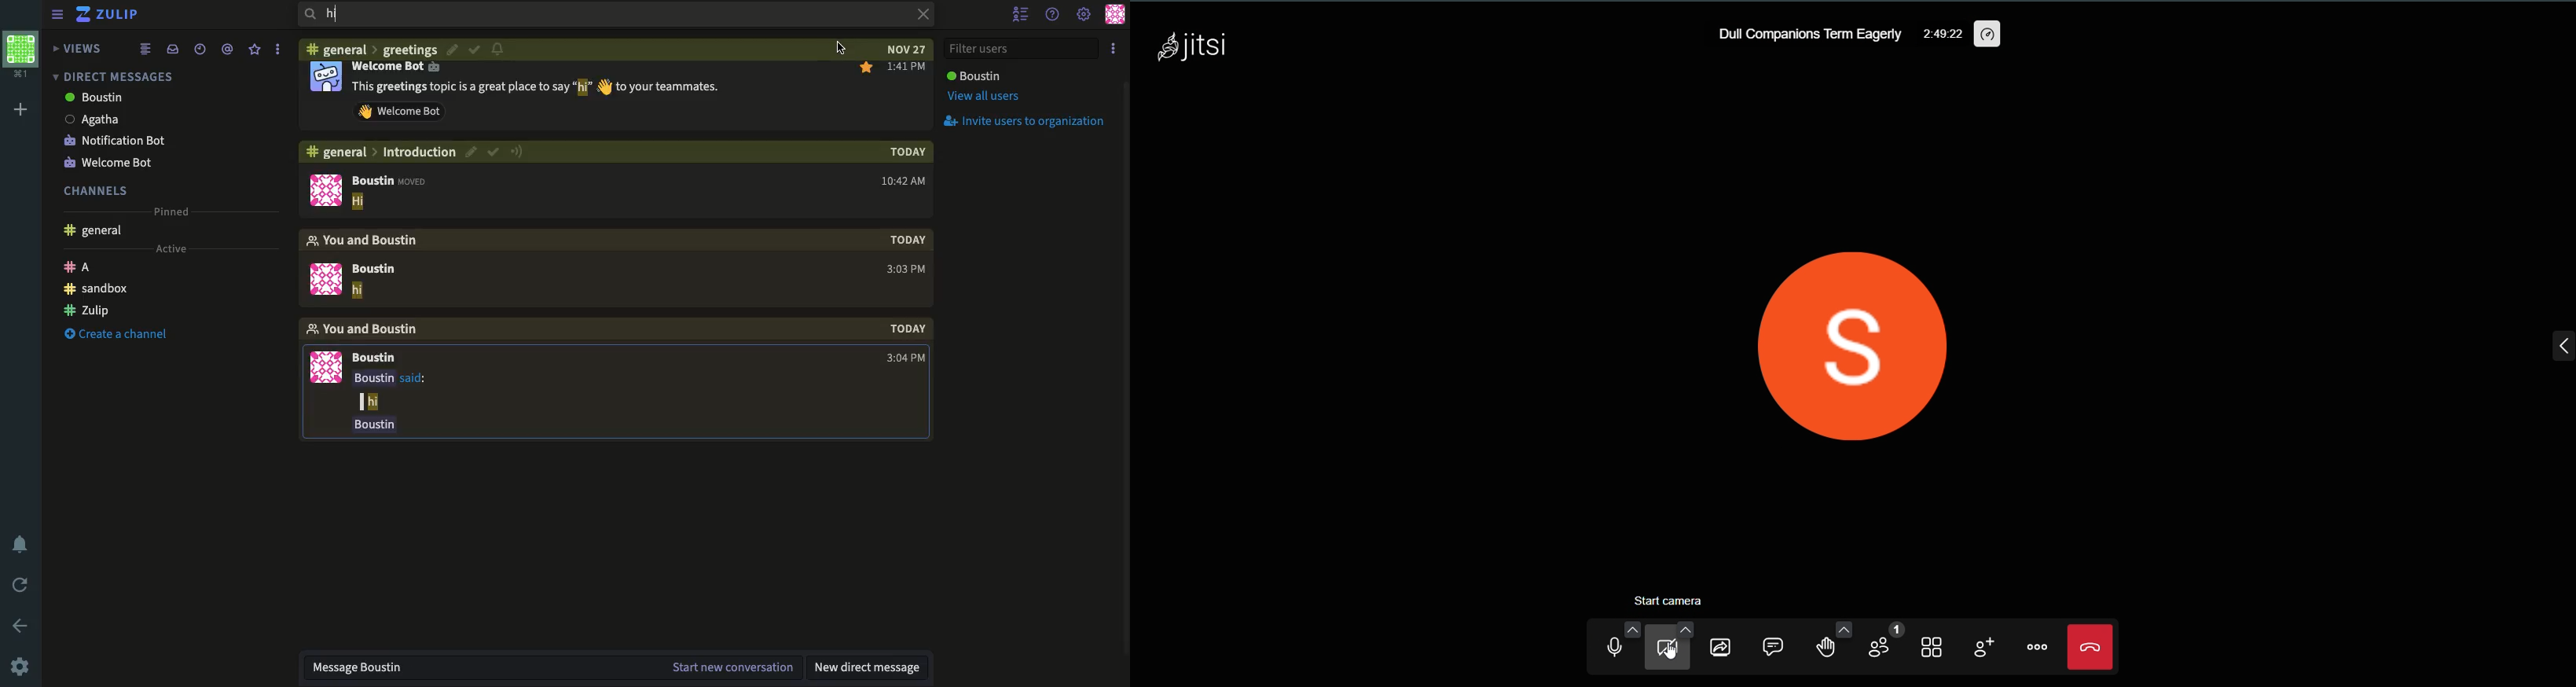  What do you see at coordinates (907, 329) in the screenshot?
I see `today` at bounding box center [907, 329].